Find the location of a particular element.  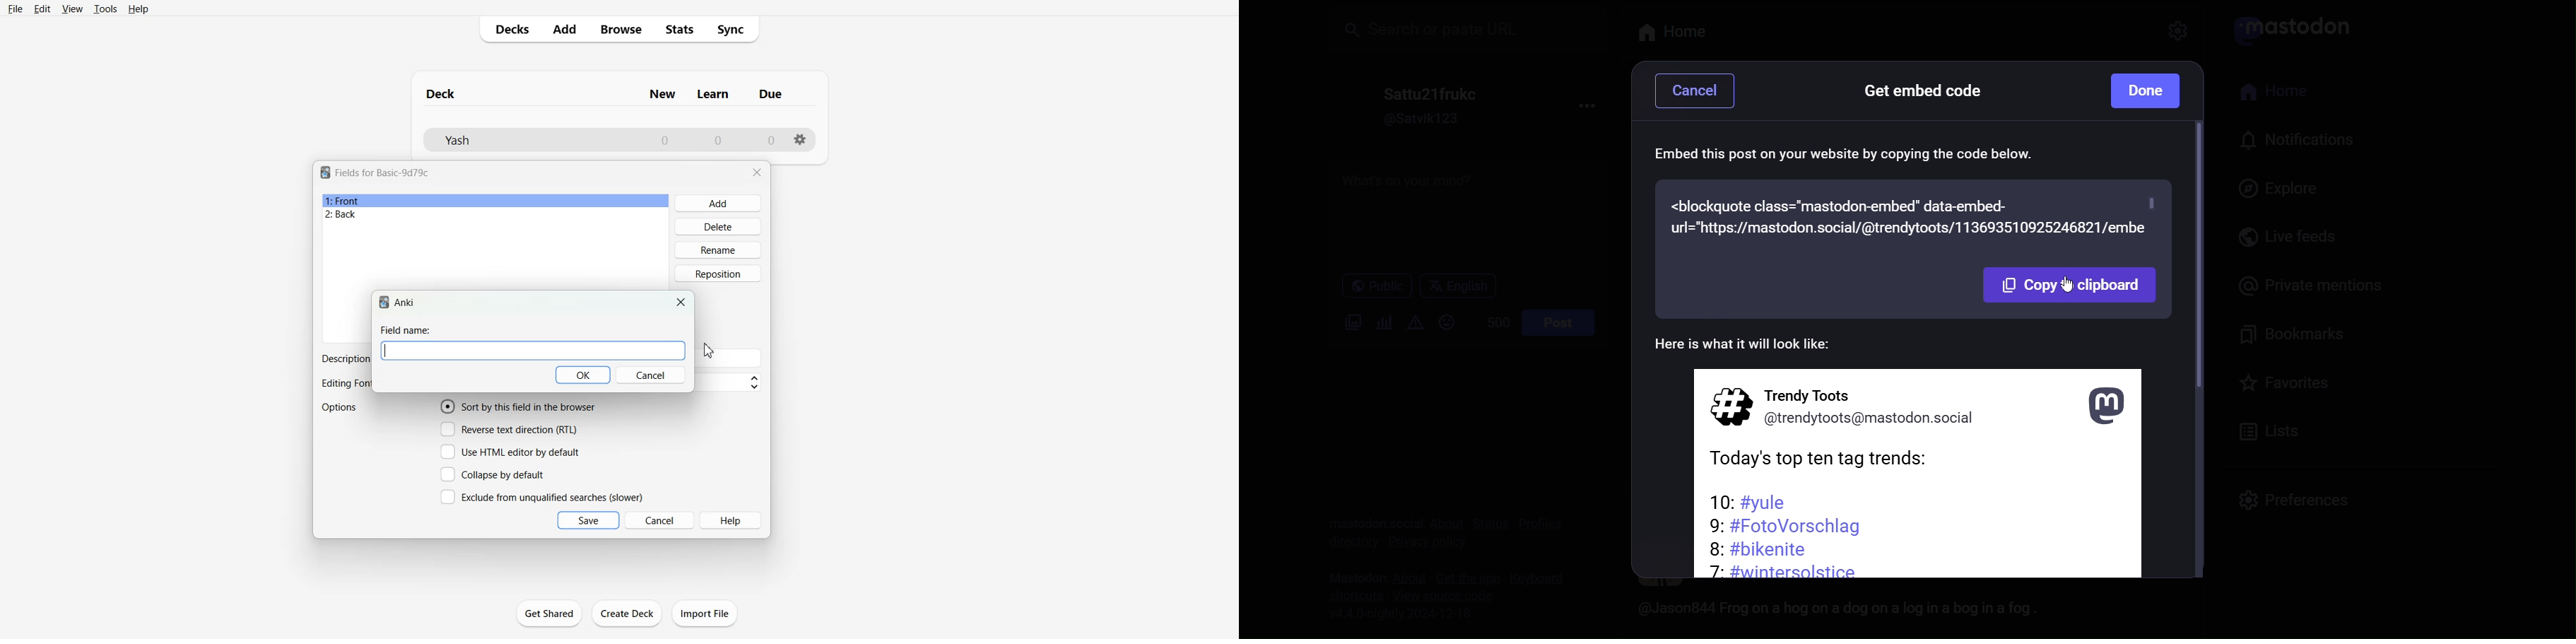

Close is located at coordinates (681, 302).